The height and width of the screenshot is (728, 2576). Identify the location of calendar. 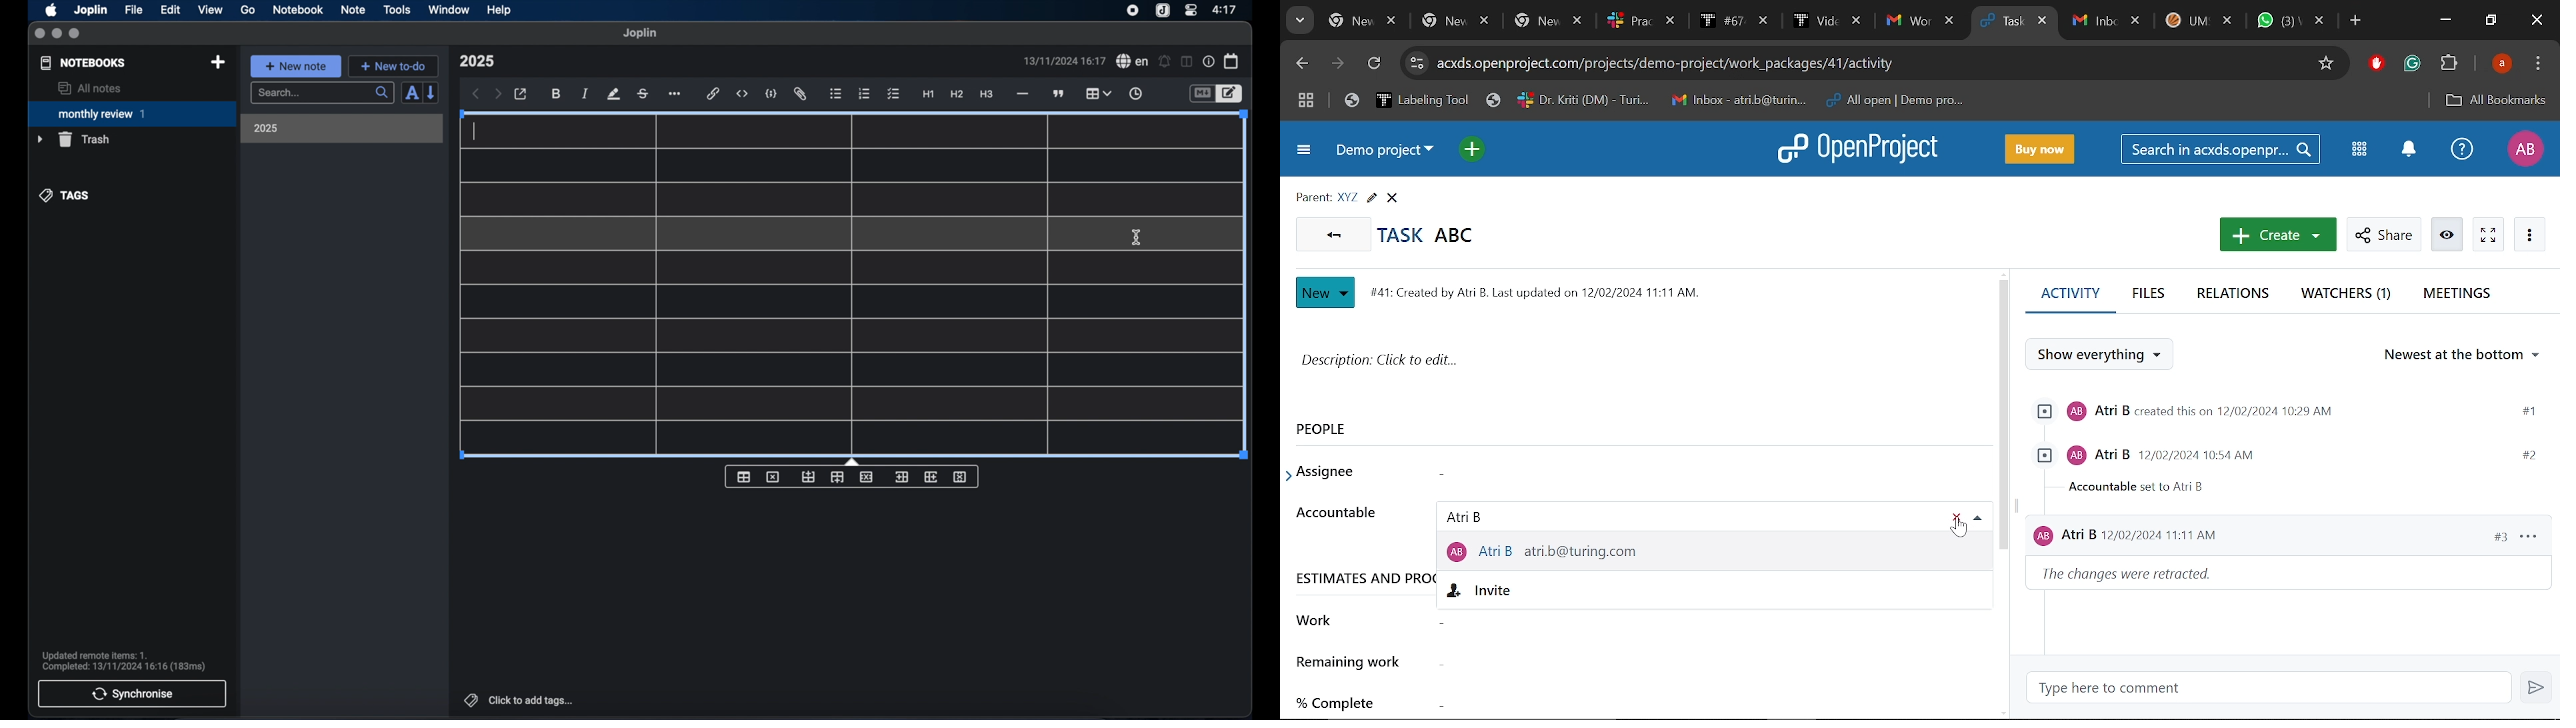
(1232, 61).